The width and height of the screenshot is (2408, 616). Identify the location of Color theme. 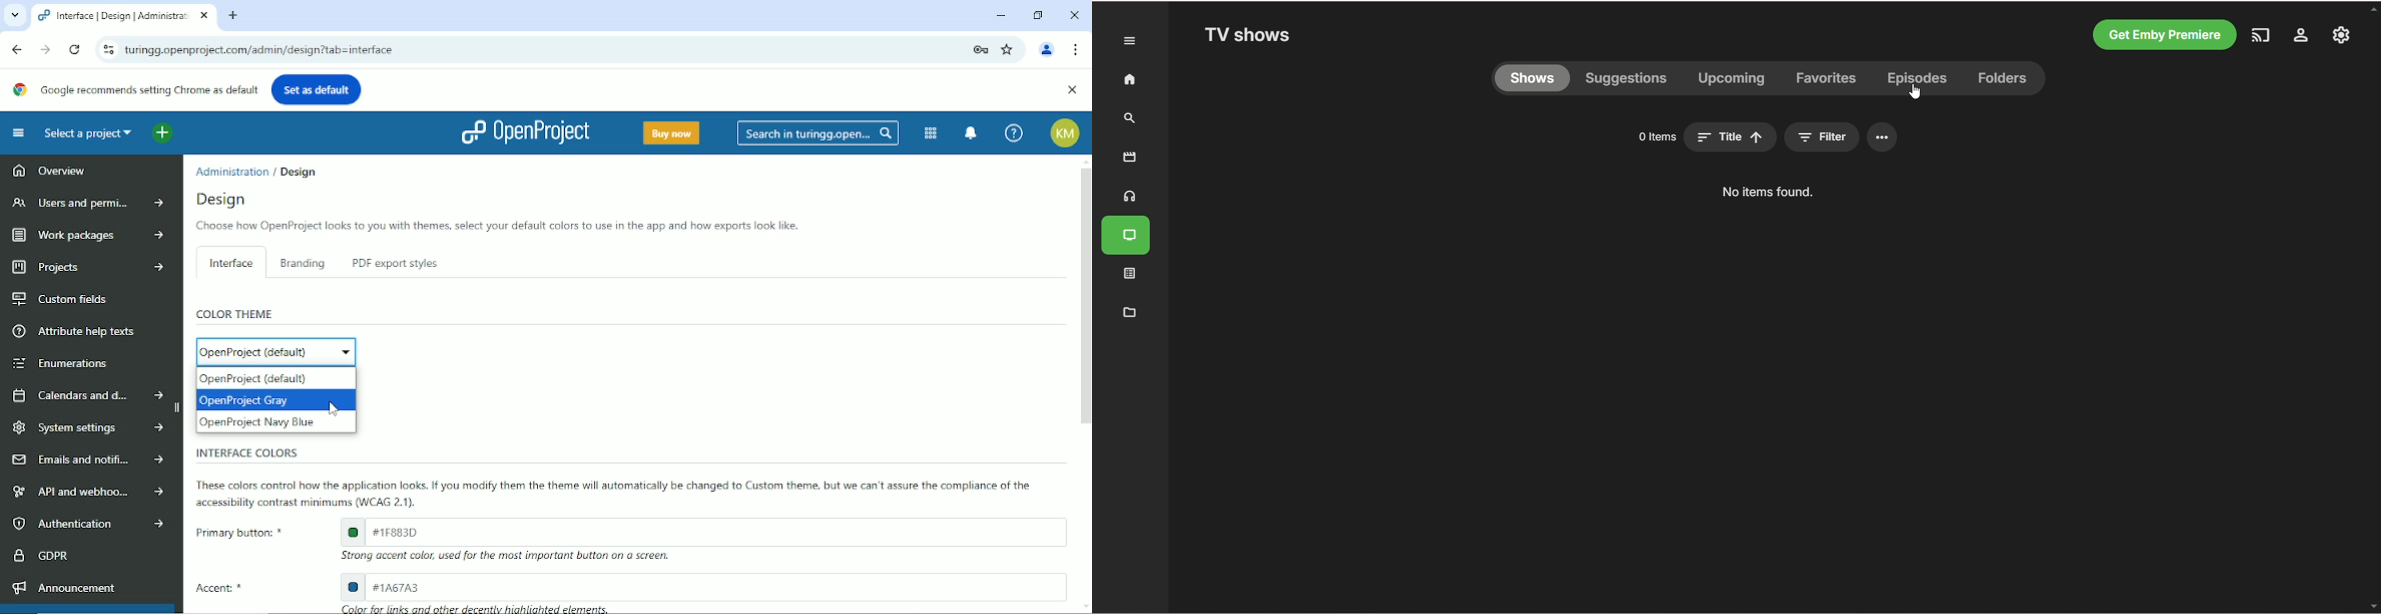
(236, 314).